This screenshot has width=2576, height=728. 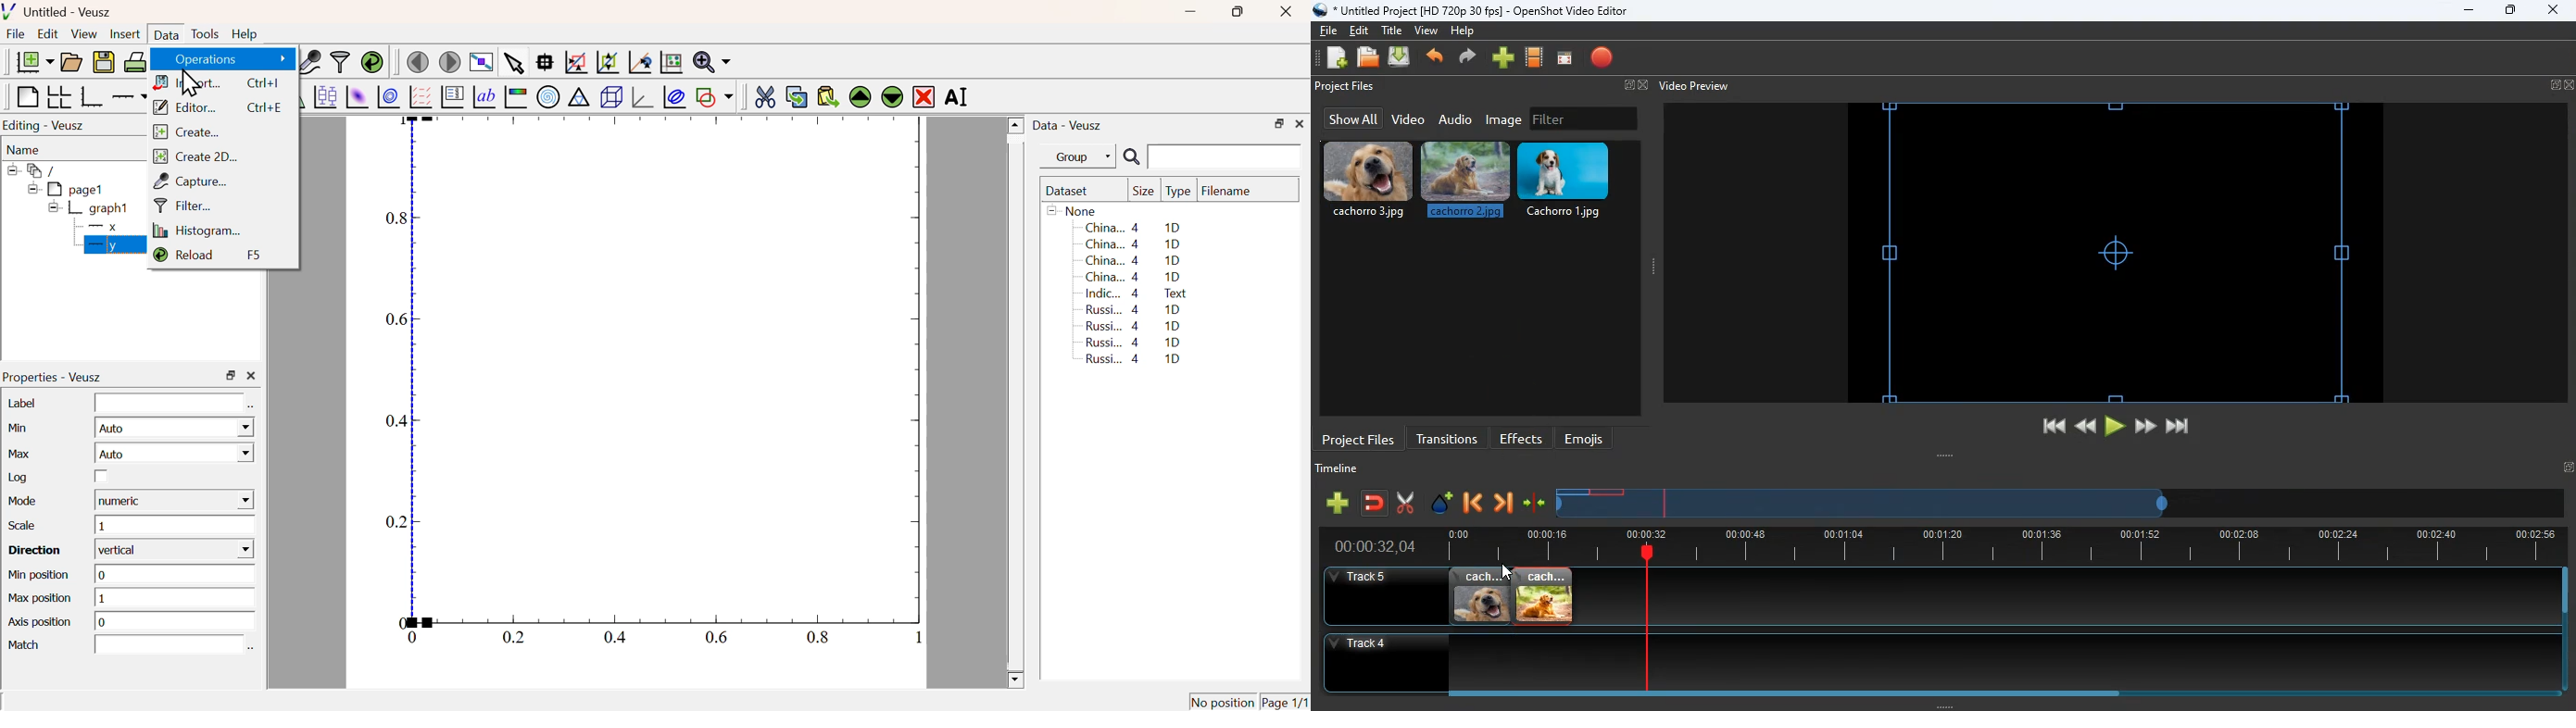 What do you see at coordinates (611, 97) in the screenshot?
I see `3D Scene` at bounding box center [611, 97].